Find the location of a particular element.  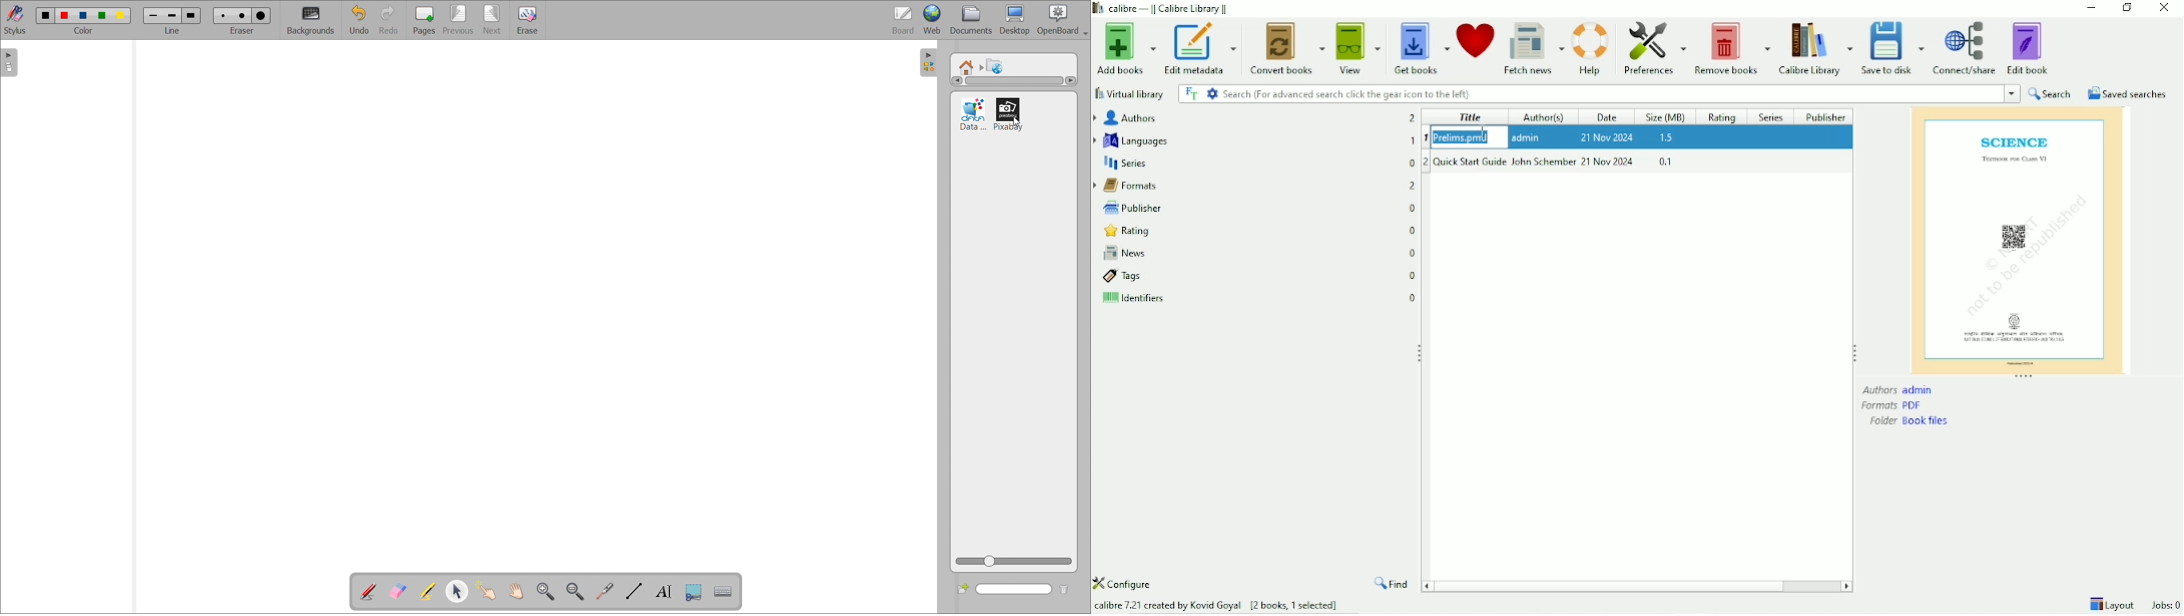

1 is located at coordinates (1413, 140).